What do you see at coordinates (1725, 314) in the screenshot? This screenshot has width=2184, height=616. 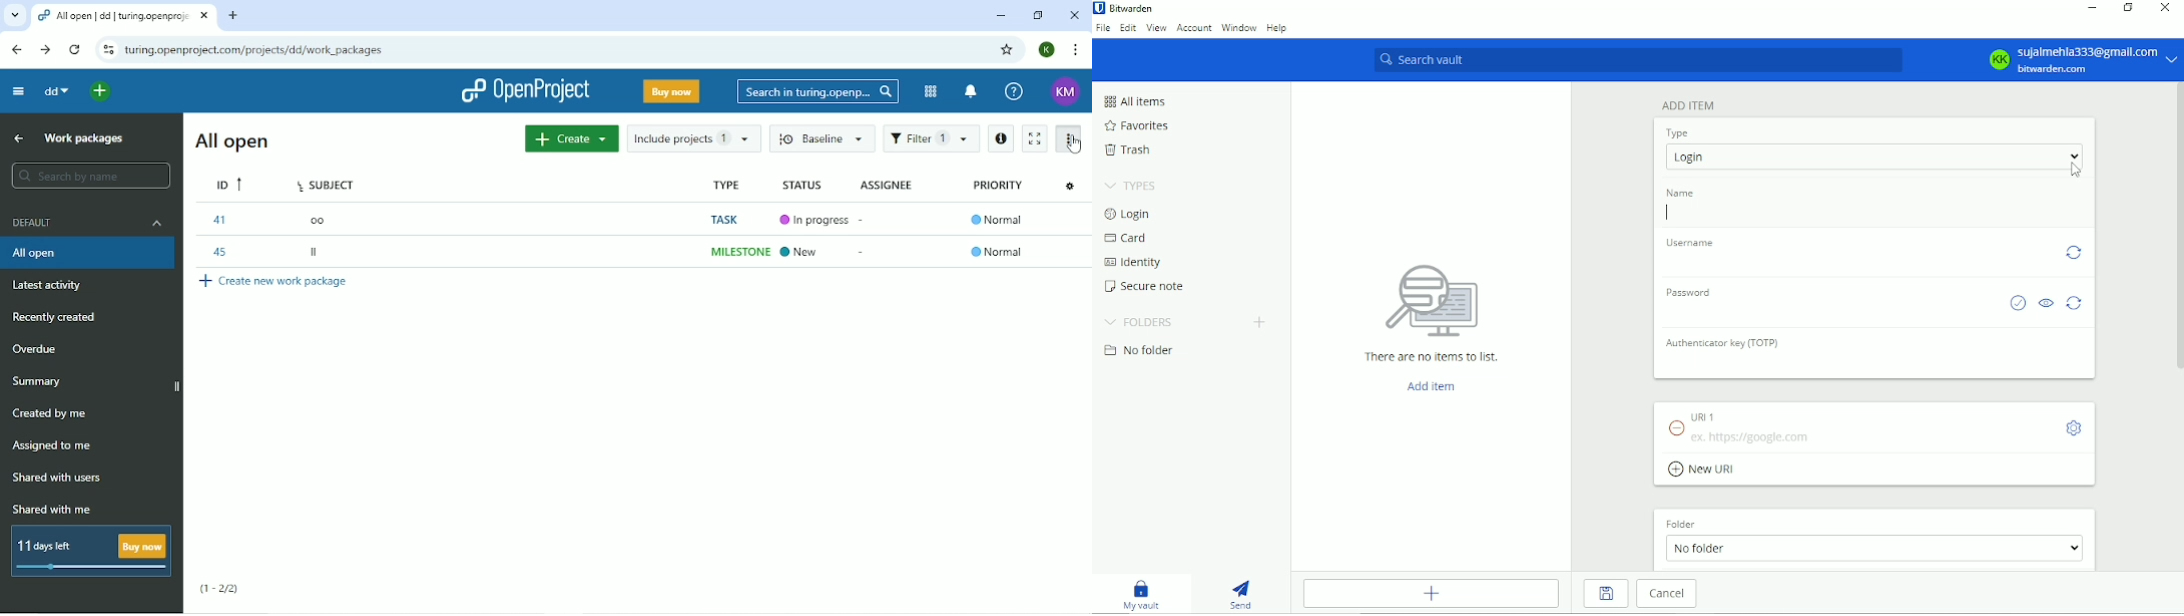 I see `Type password` at bounding box center [1725, 314].